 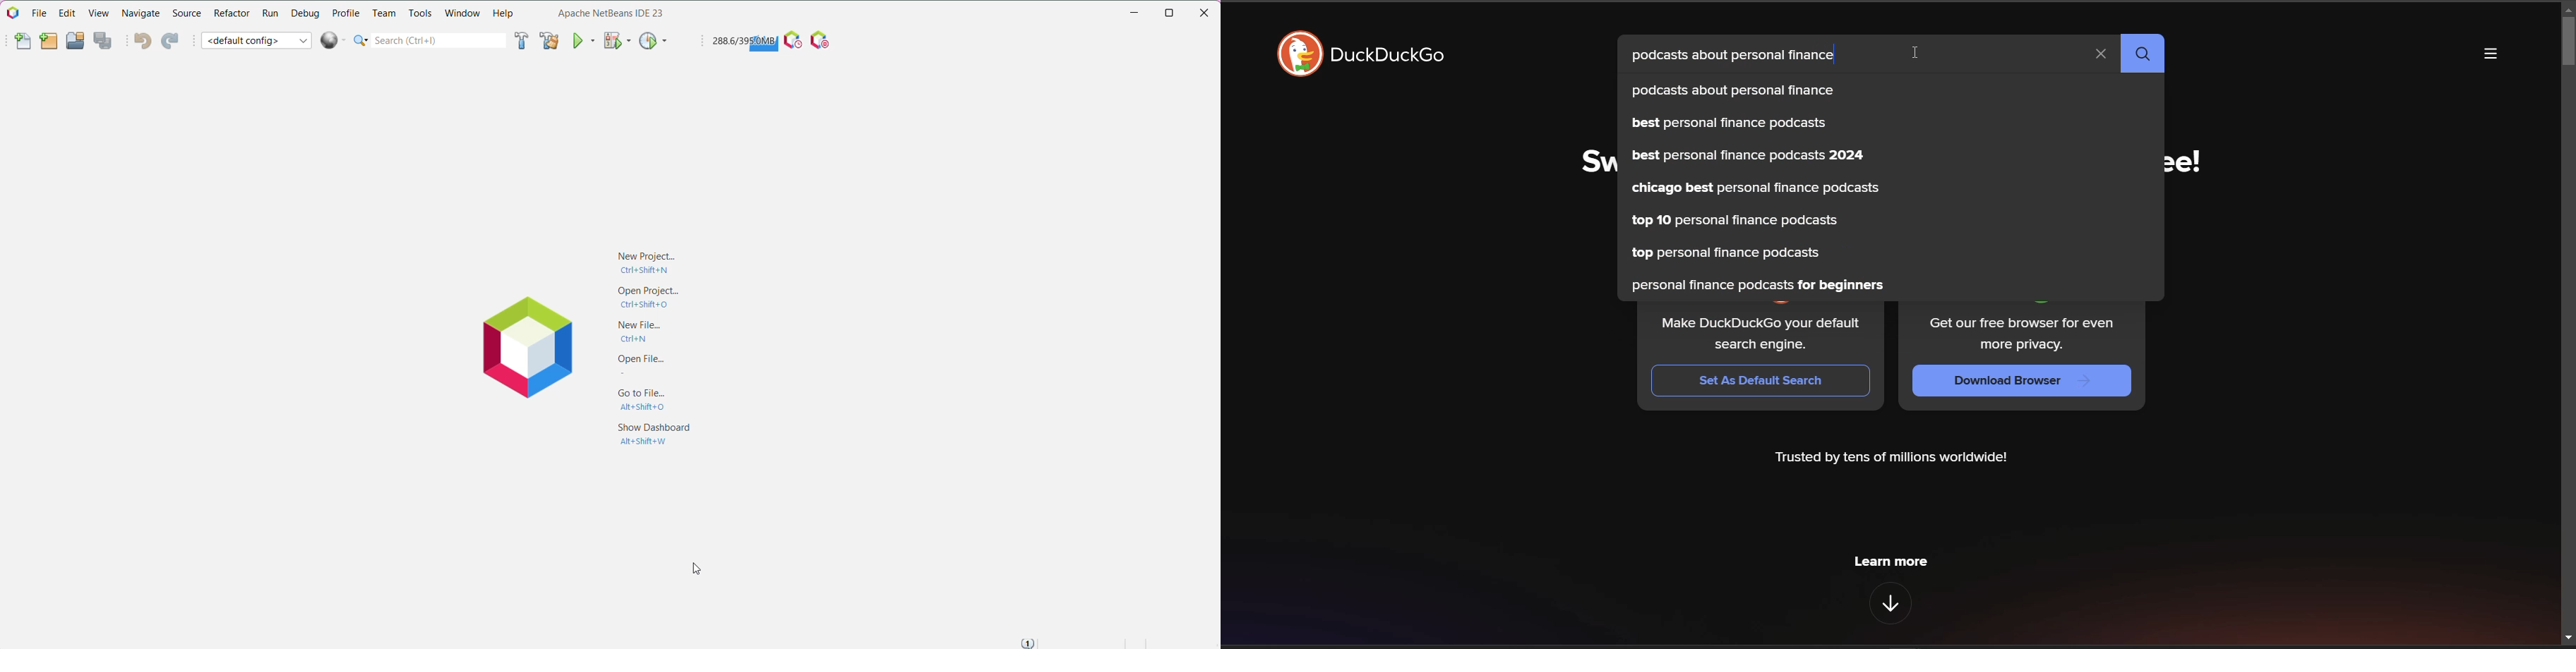 What do you see at coordinates (1915, 51) in the screenshot?
I see `cursor` at bounding box center [1915, 51].